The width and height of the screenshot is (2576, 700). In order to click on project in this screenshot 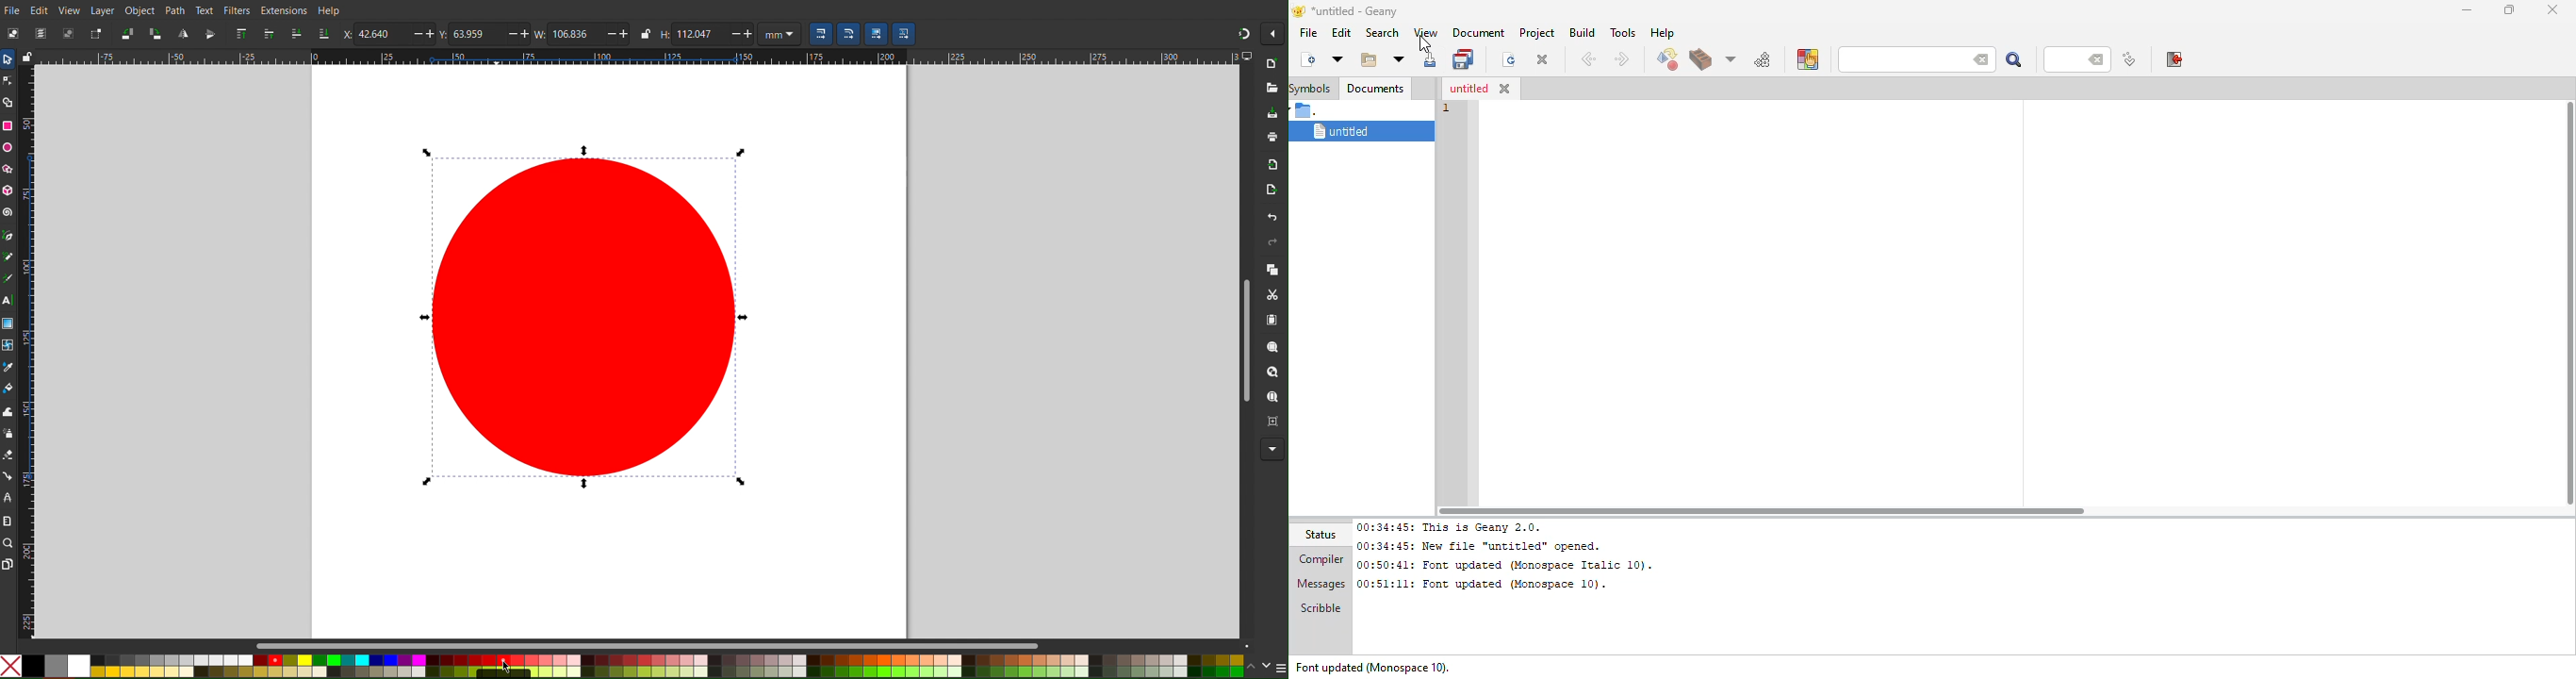, I will do `click(1536, 32)`.